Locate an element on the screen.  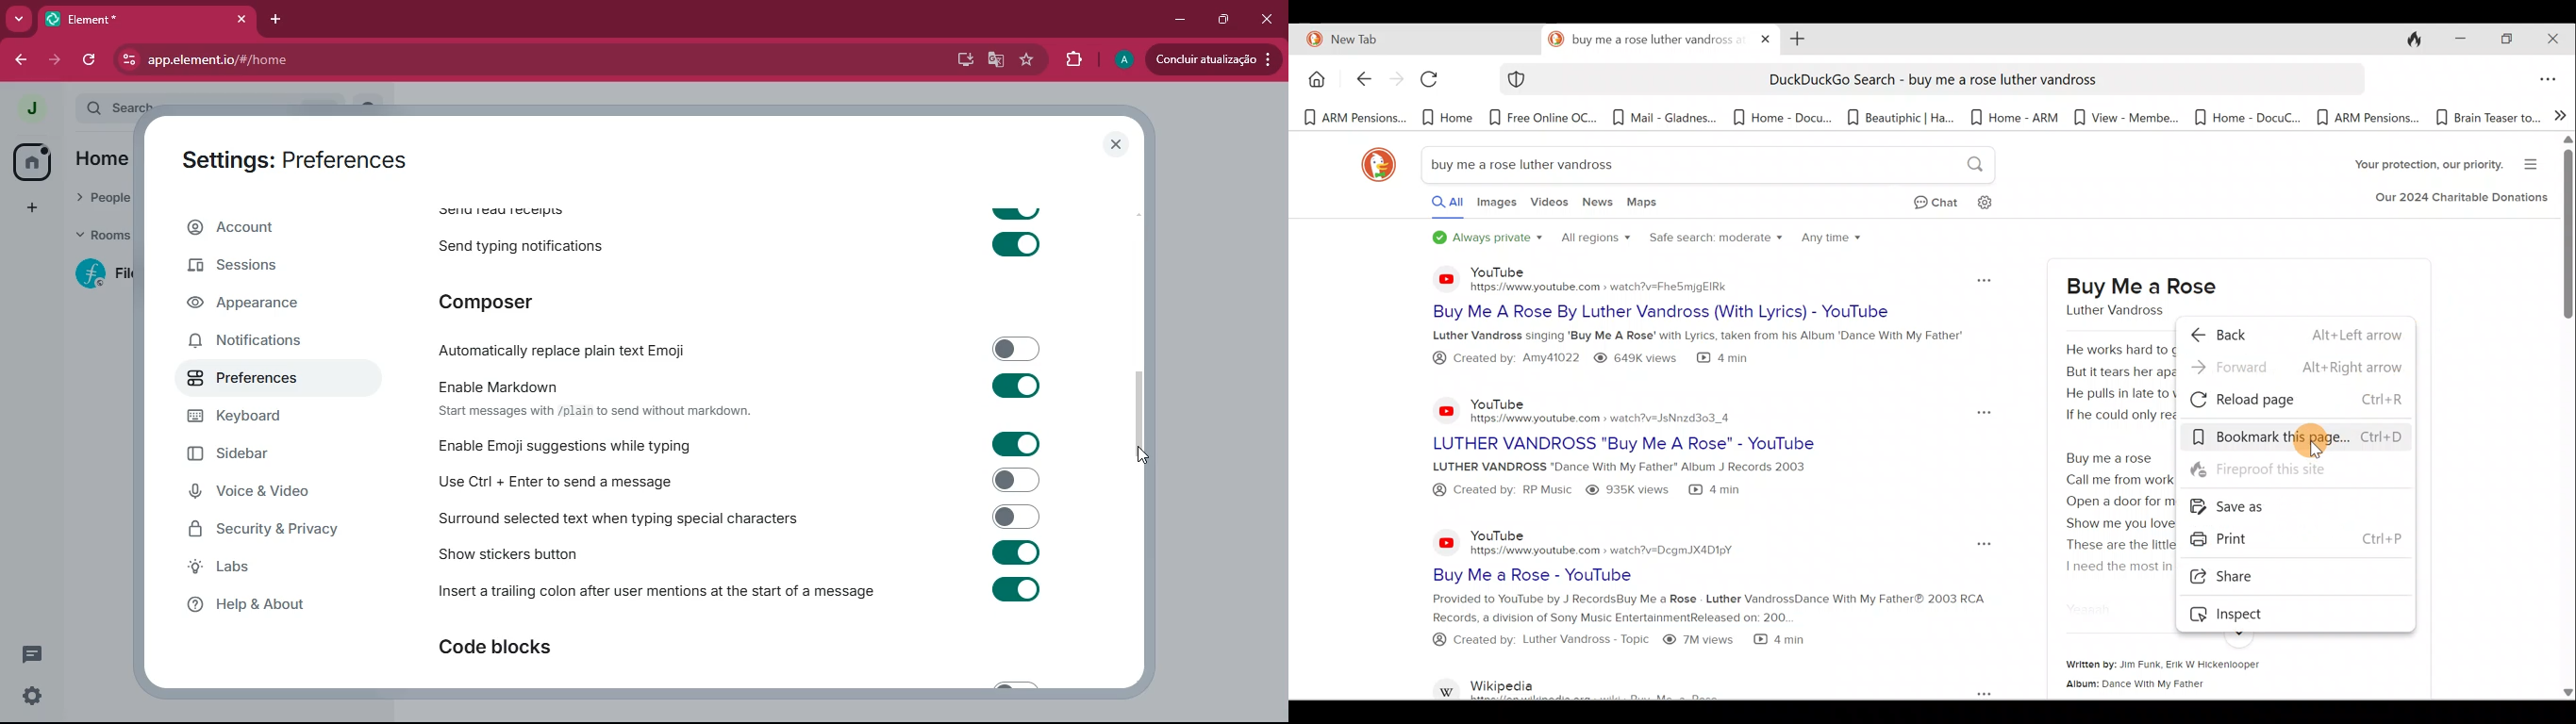
Menu is located at coordinates (2535, 162).